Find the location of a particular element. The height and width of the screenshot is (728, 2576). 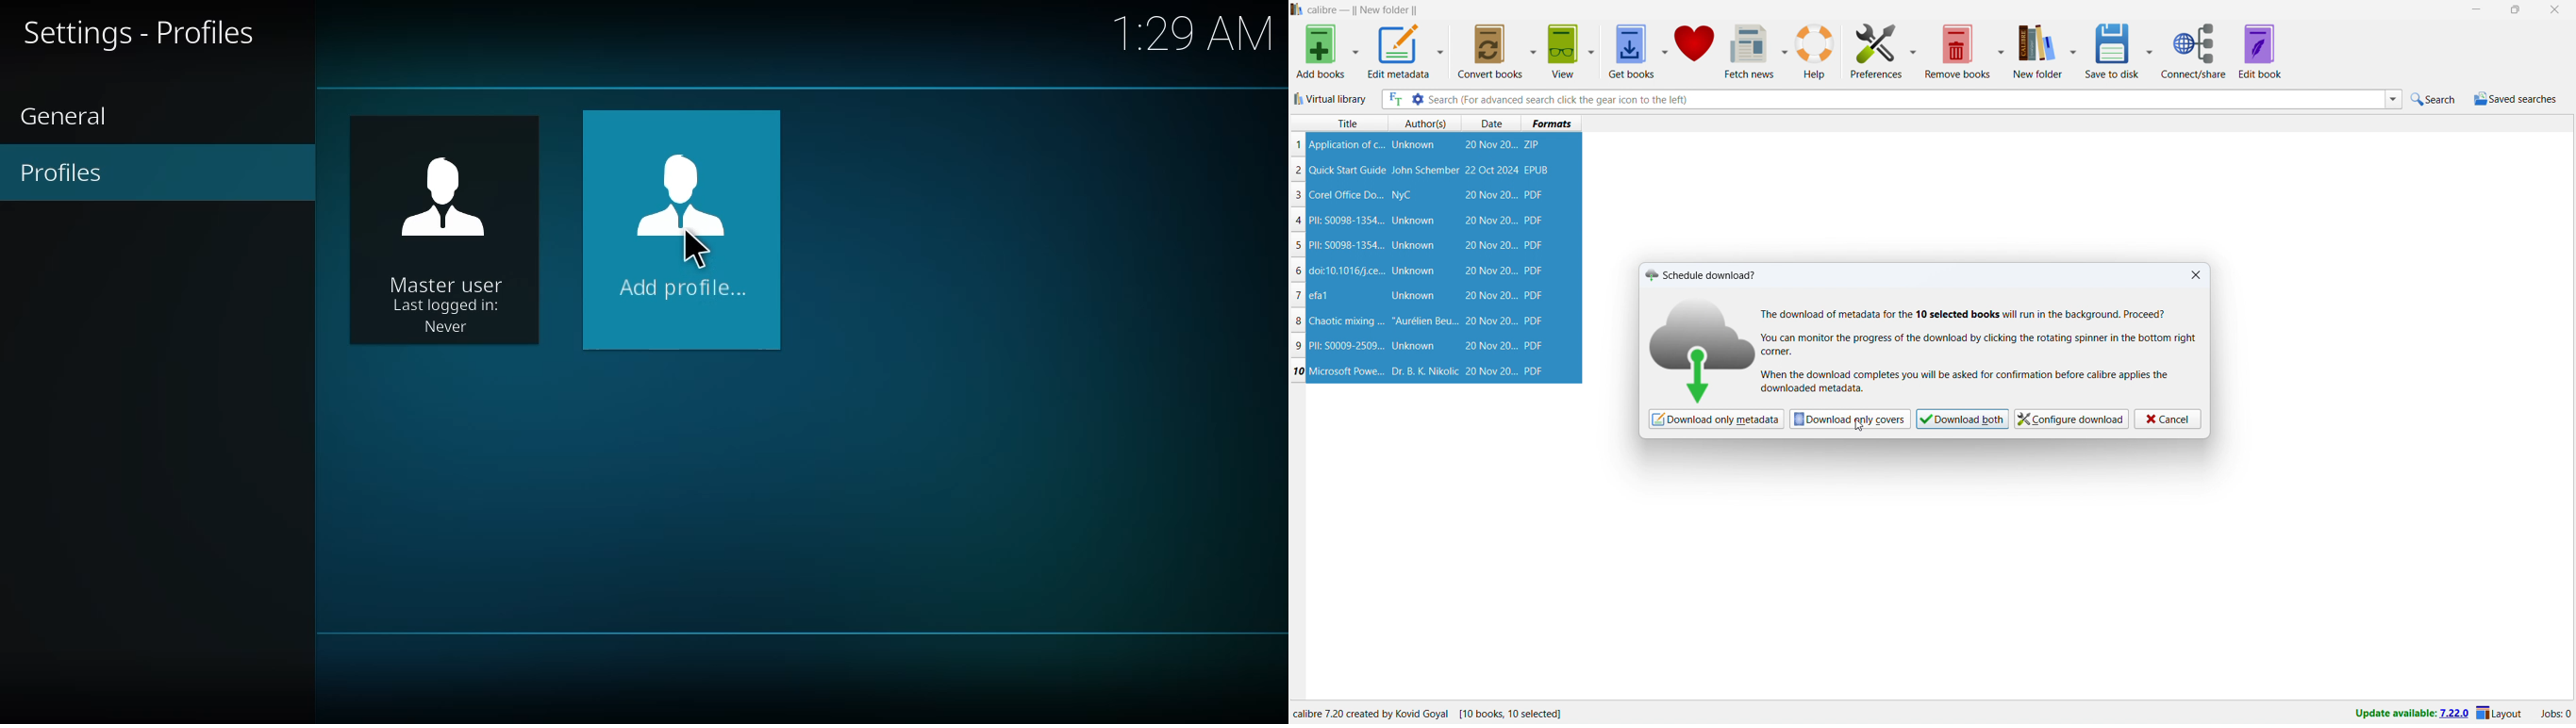

Unknown is located at coordinates (1413, 245).